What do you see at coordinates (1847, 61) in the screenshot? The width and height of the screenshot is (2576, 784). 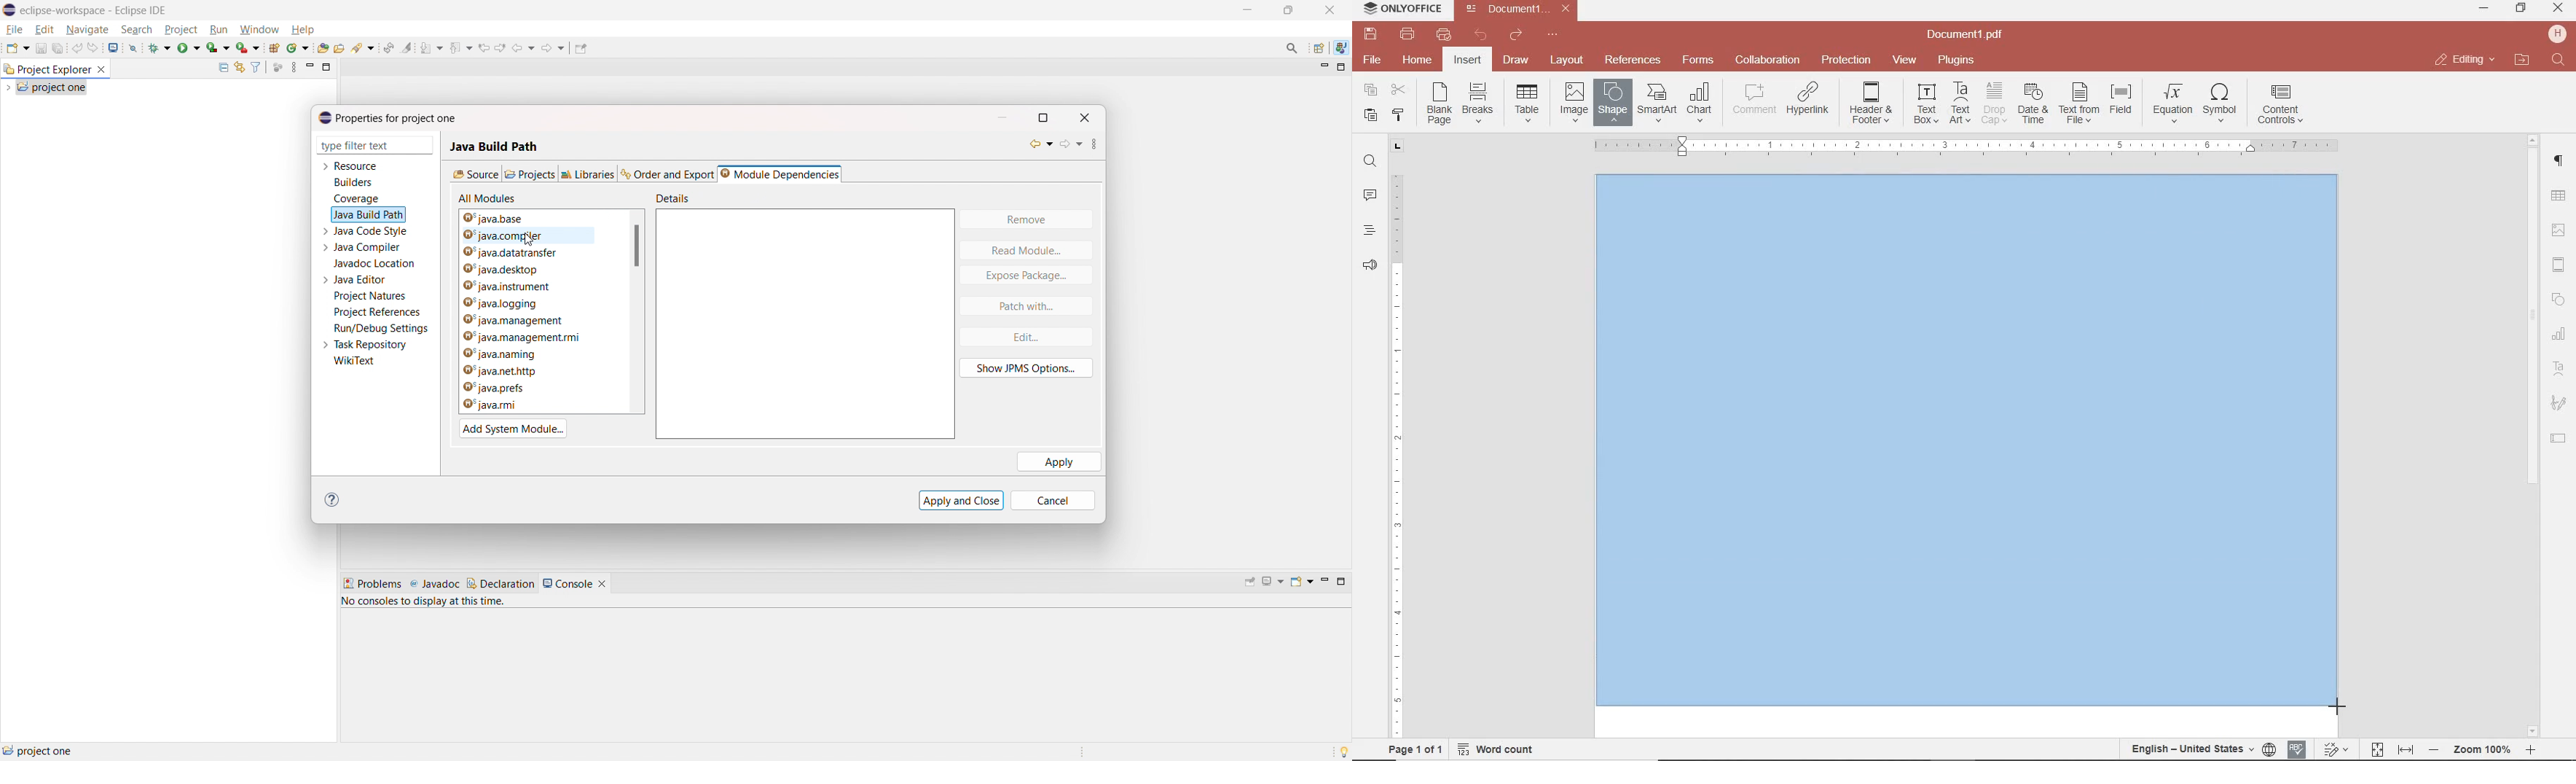 I see `protection` at bounding box center [1847, 61].